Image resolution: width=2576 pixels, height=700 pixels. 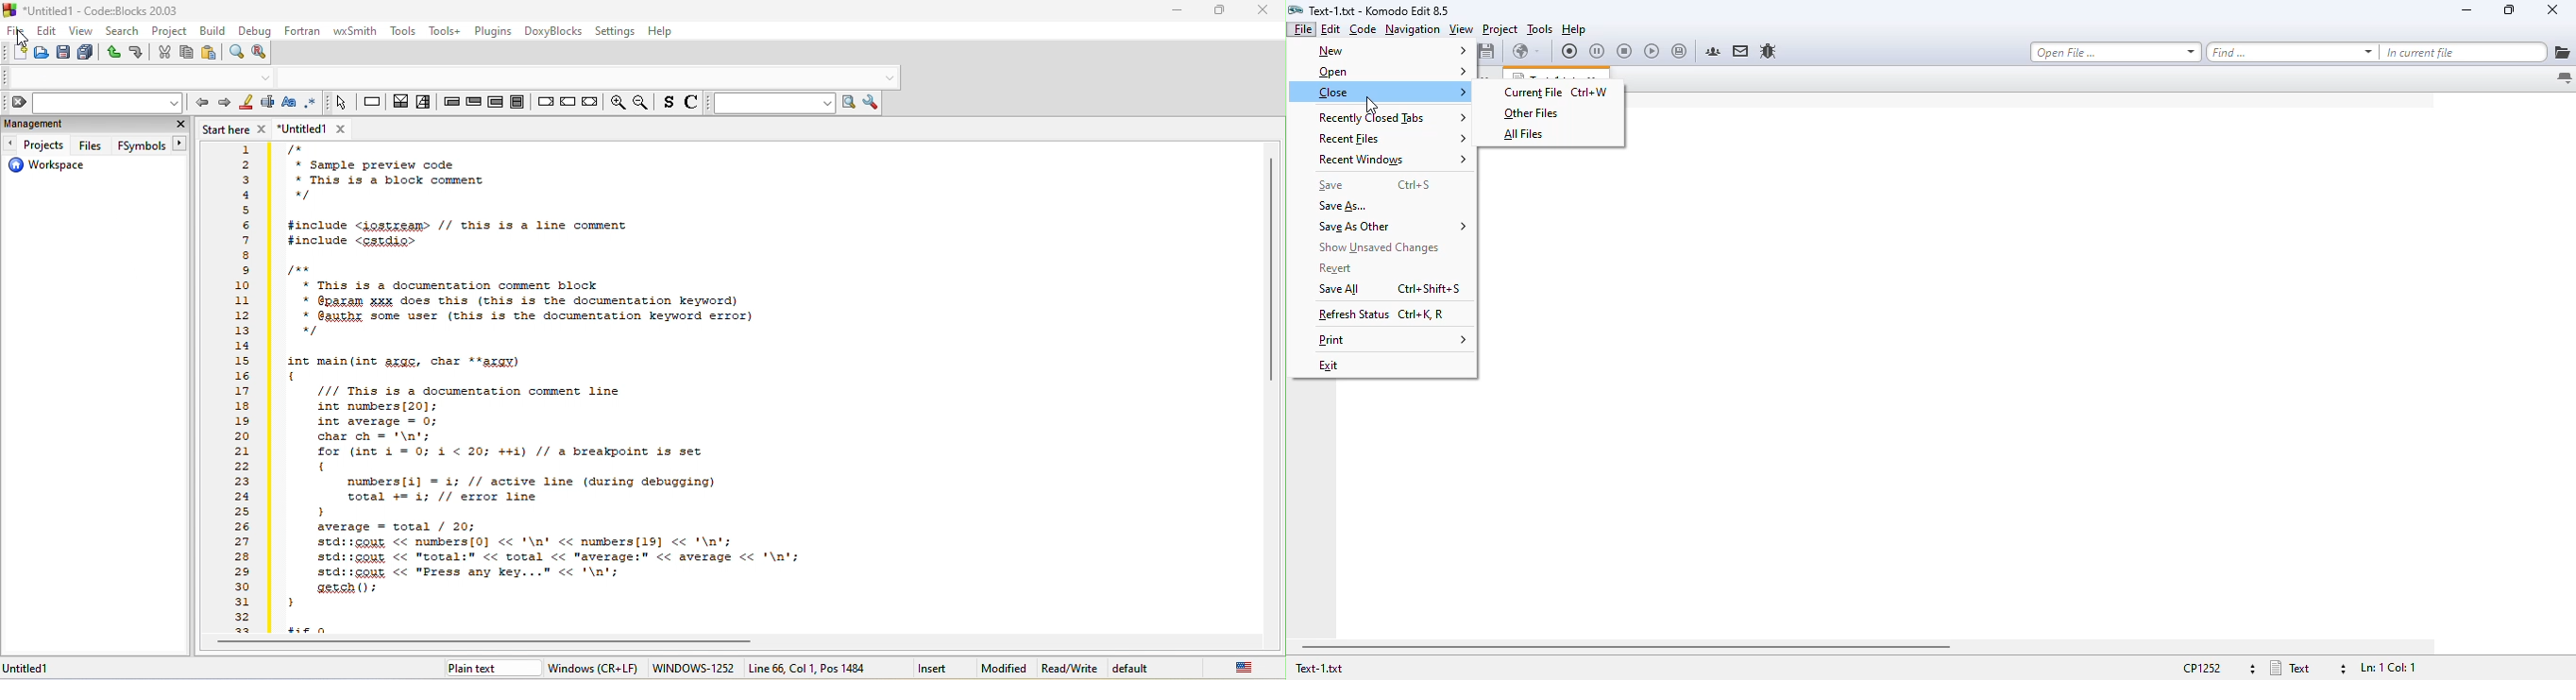 I want to click on untitled 1, so click(x=38, y=669).